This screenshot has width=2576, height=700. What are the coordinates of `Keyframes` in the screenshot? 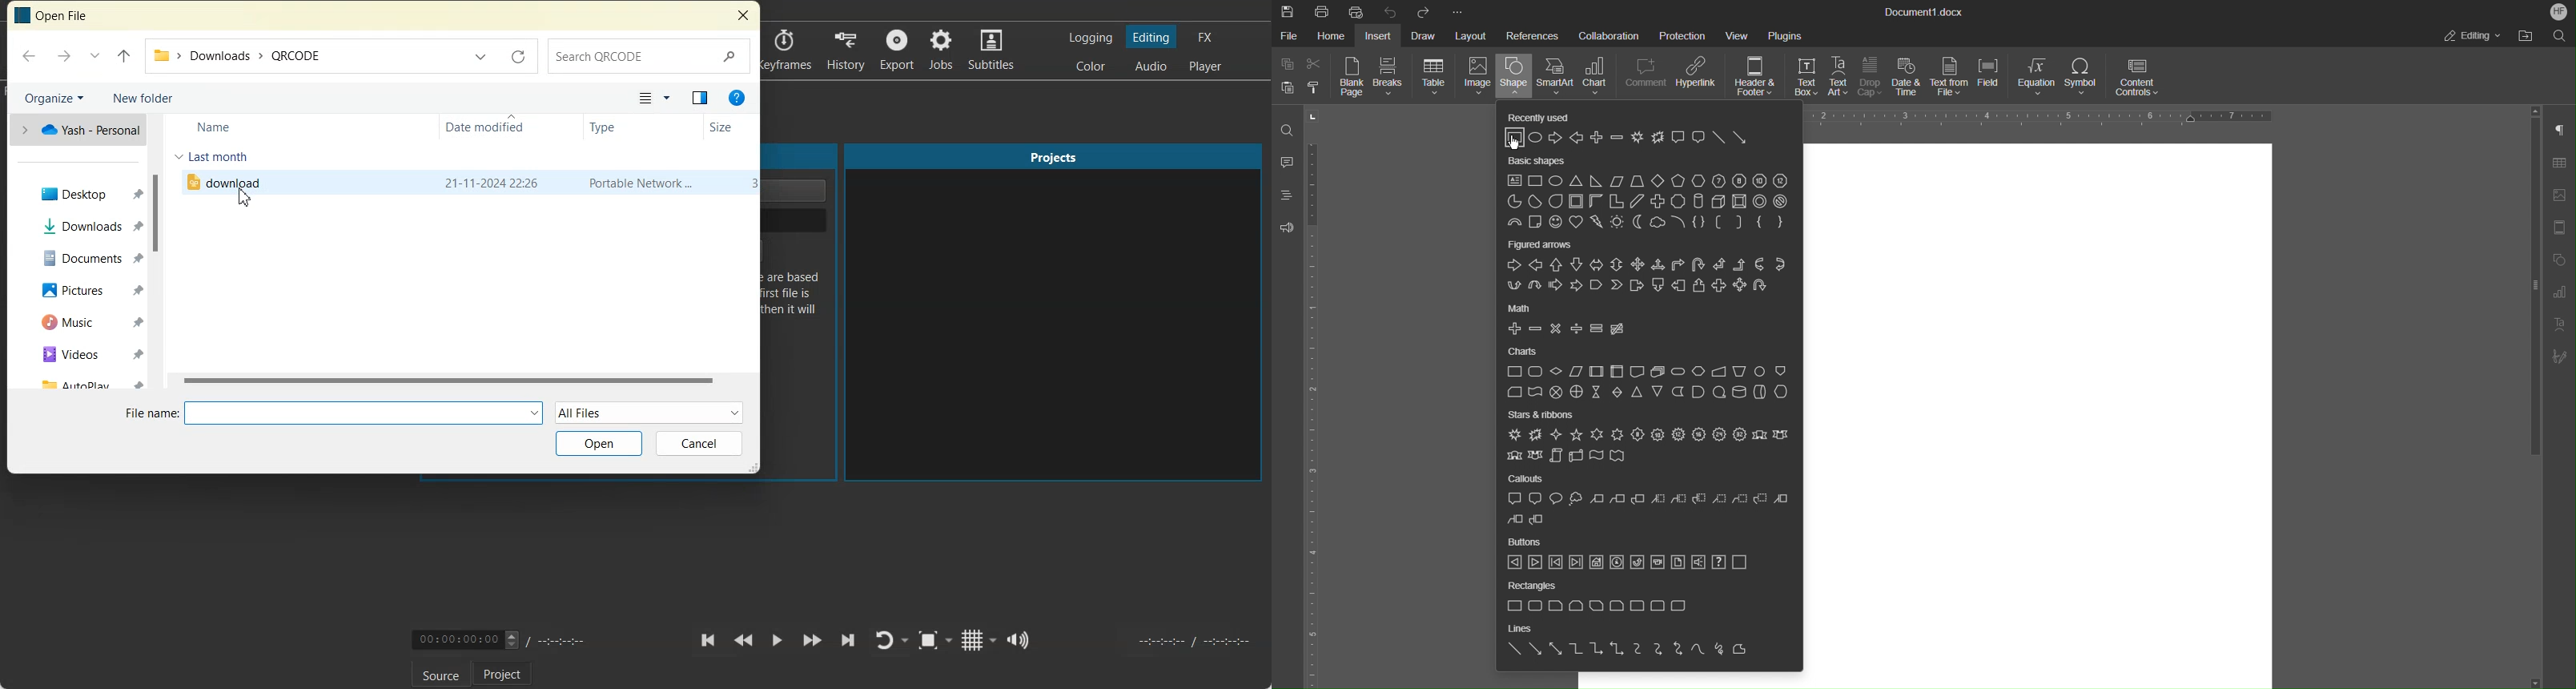 It's located at (787, 50).